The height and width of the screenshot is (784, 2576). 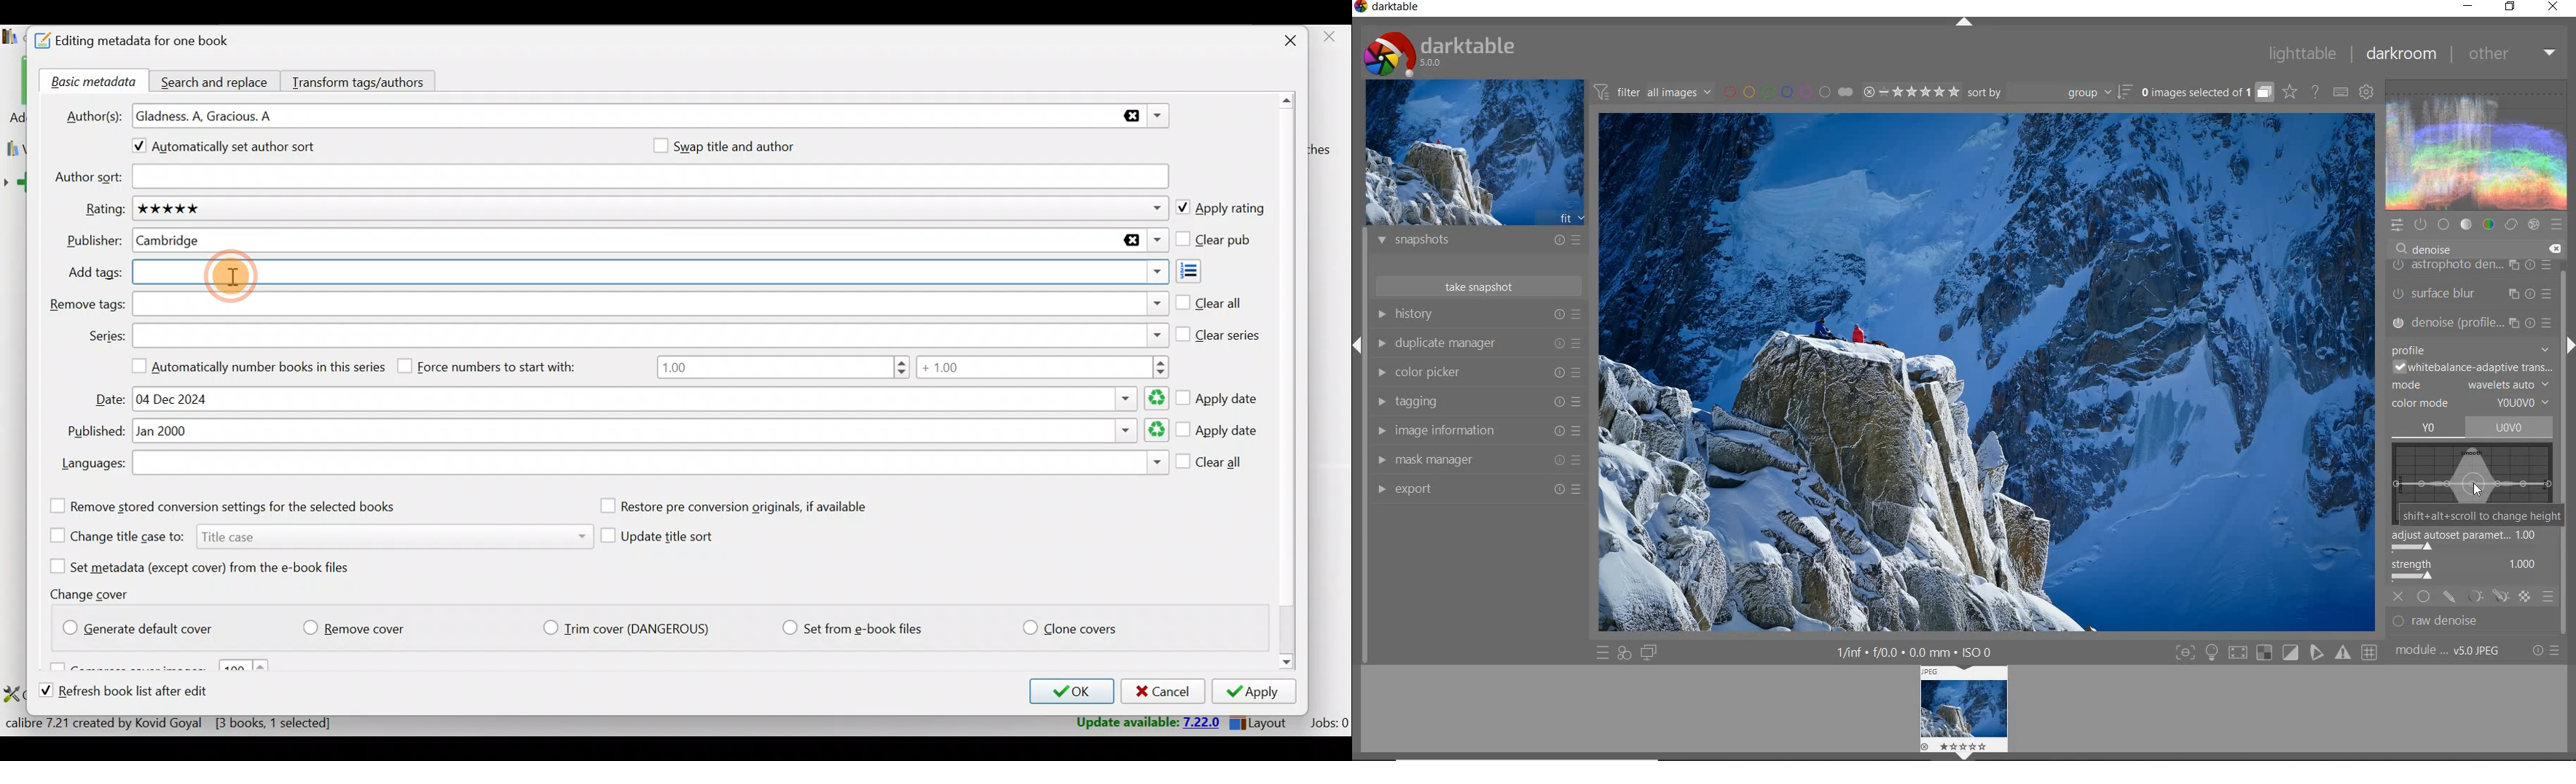 What do you see at coordinates (648, 399) in the screenshot?
I see `Date` at bounding box center [648, 399].